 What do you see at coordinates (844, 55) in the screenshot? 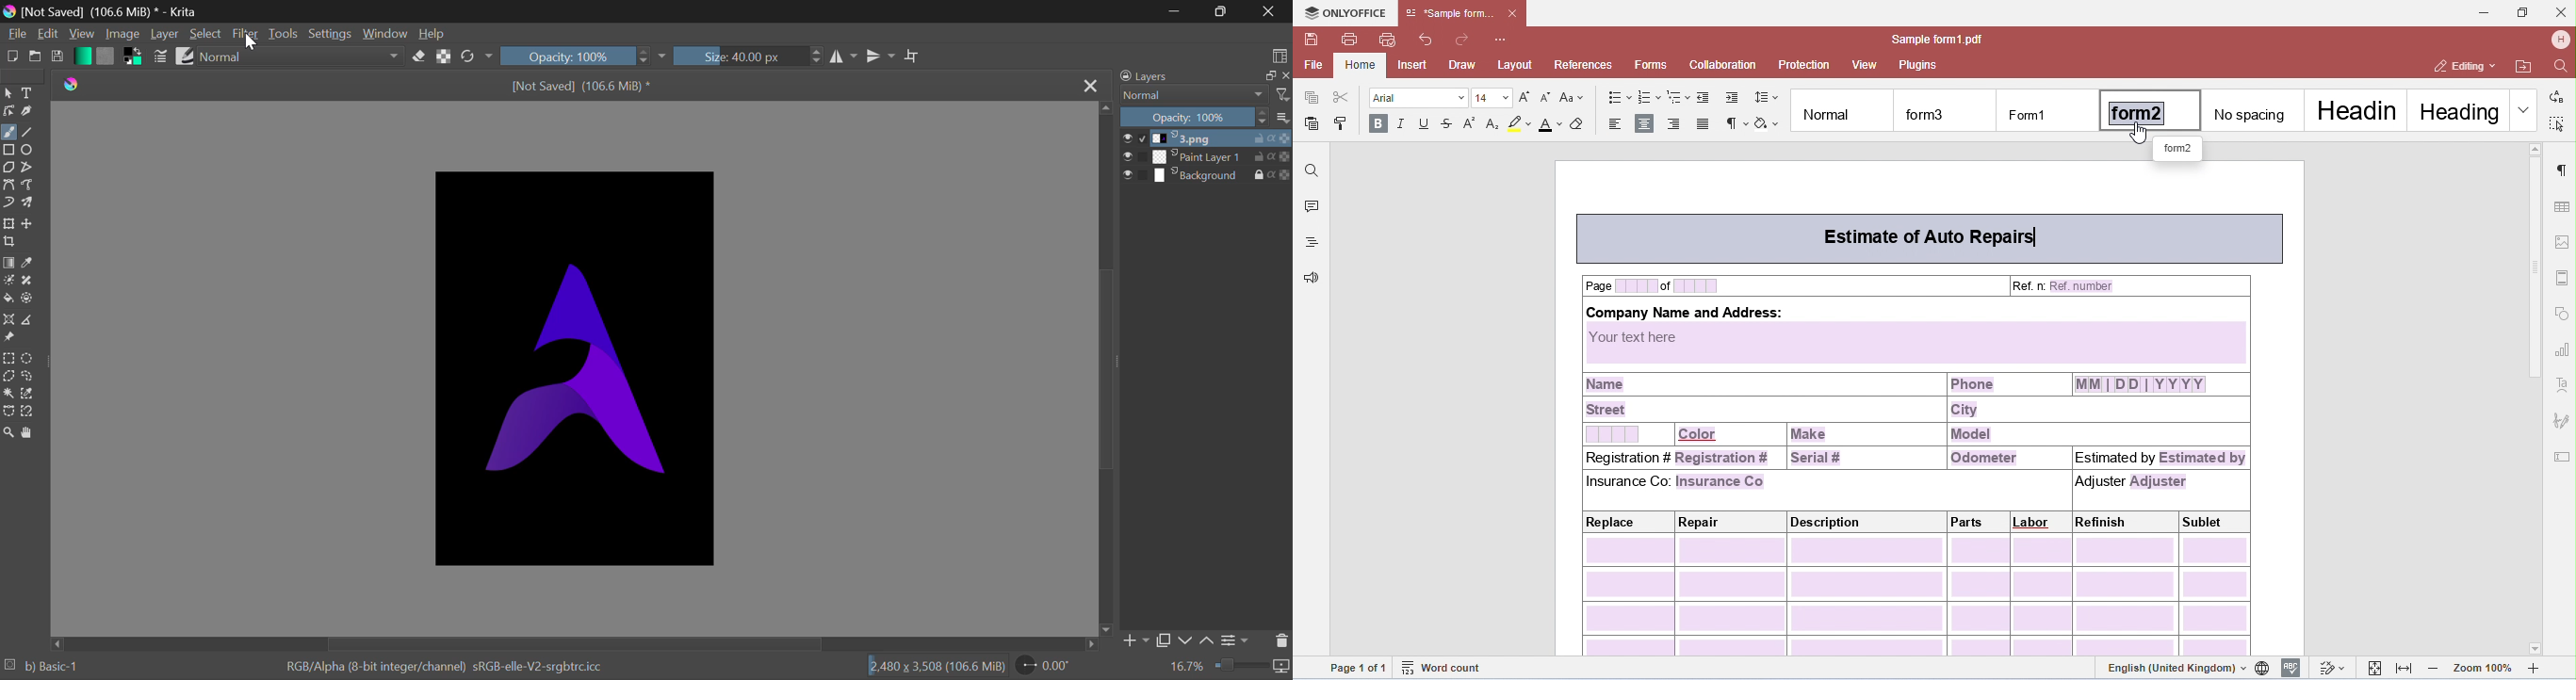
I see `Vertical Mirror Flip` at bounding box center [844, 55].